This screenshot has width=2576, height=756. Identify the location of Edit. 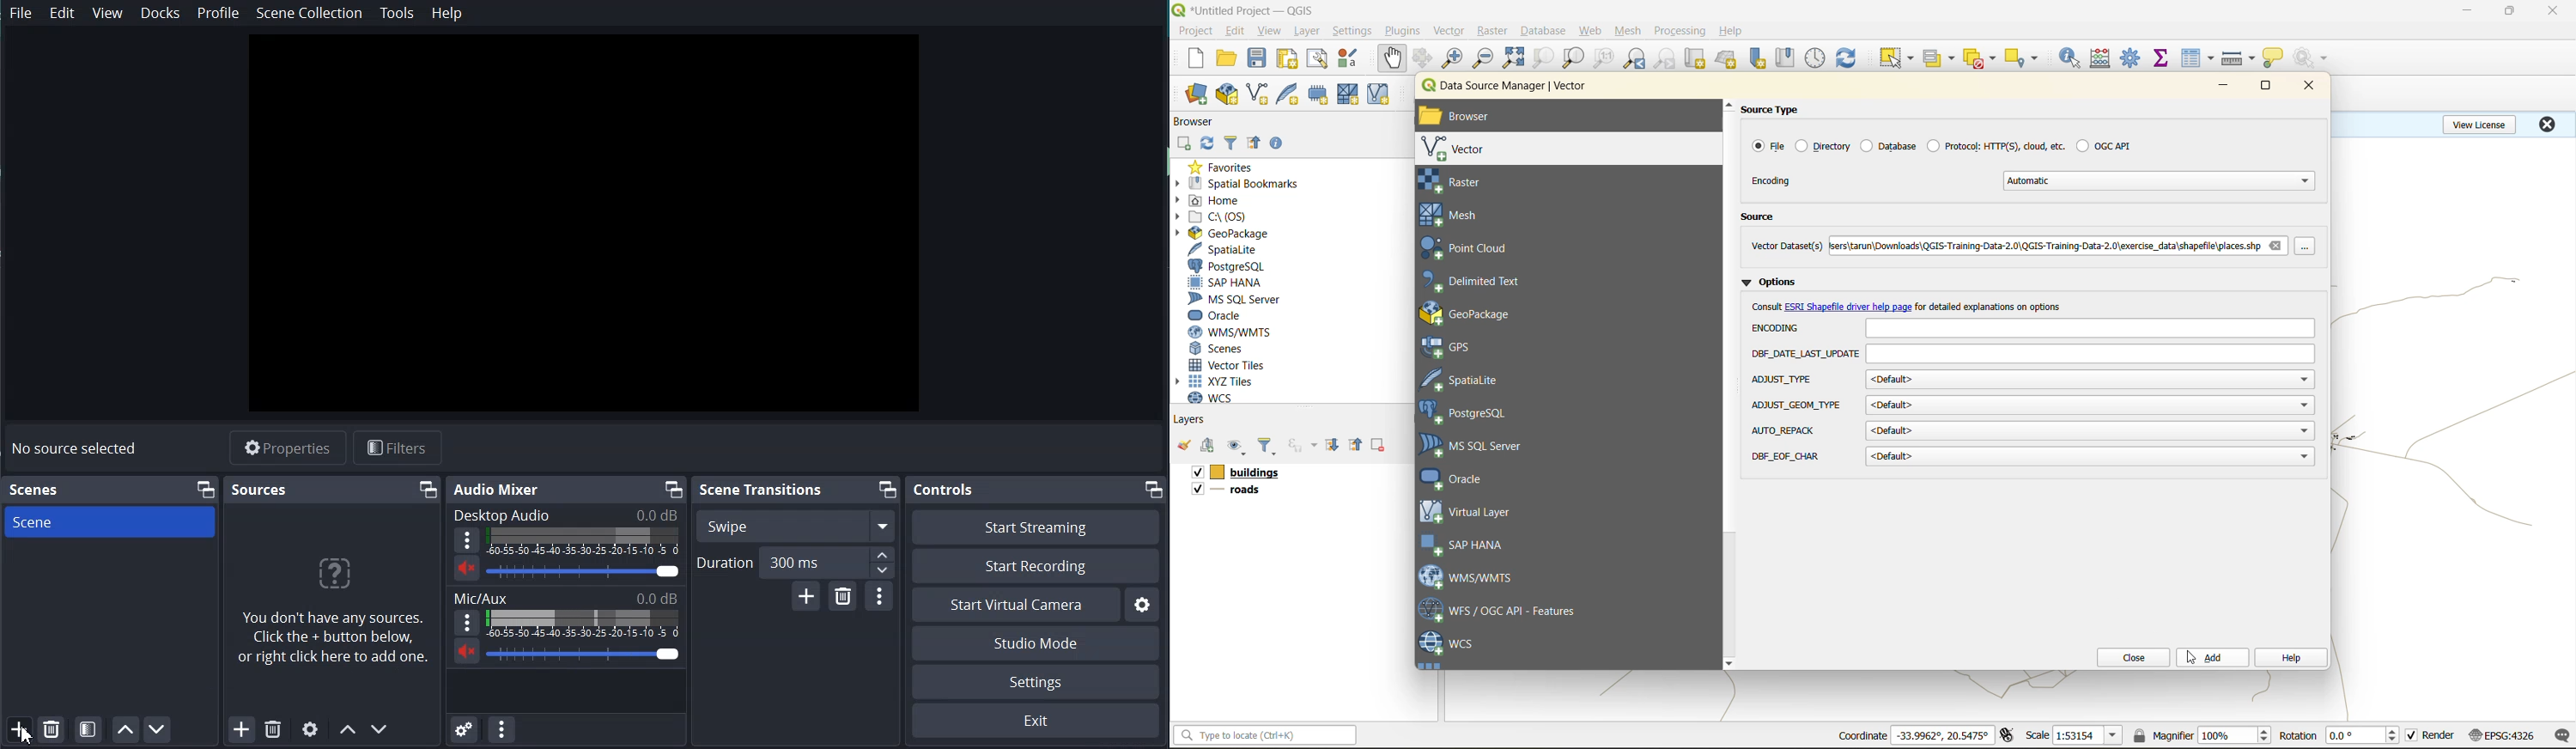
(64, 13).